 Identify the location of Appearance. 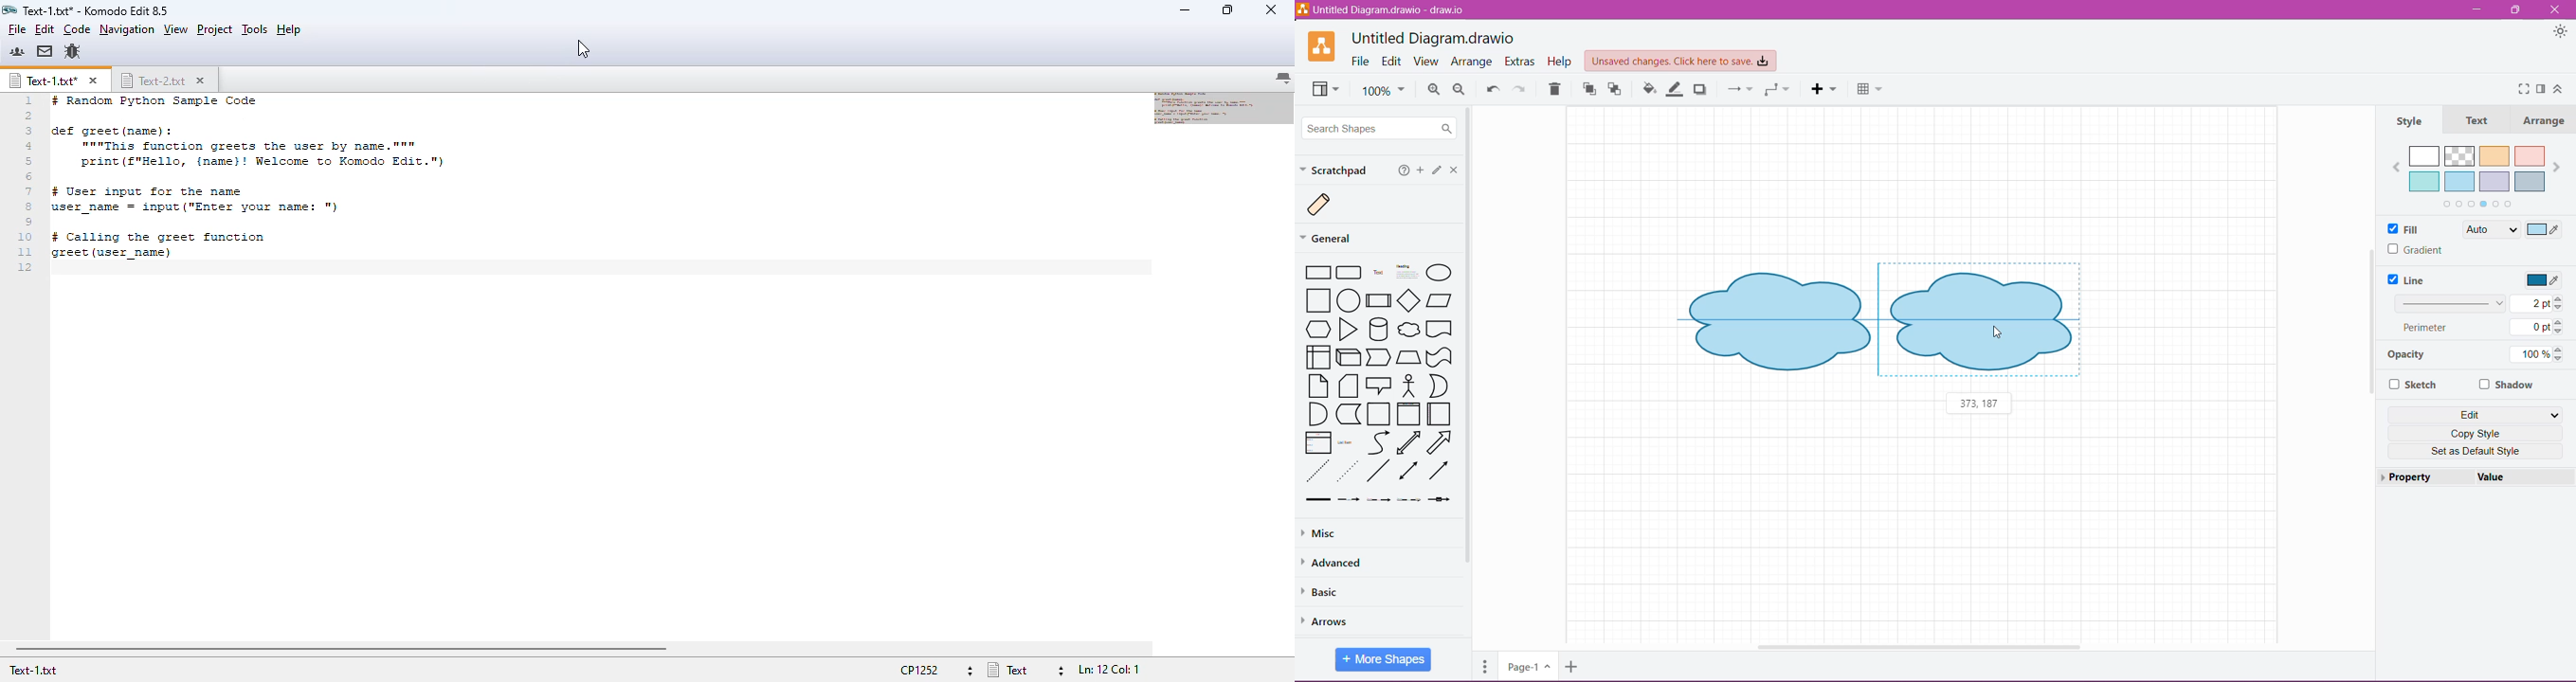
(2561, 33).